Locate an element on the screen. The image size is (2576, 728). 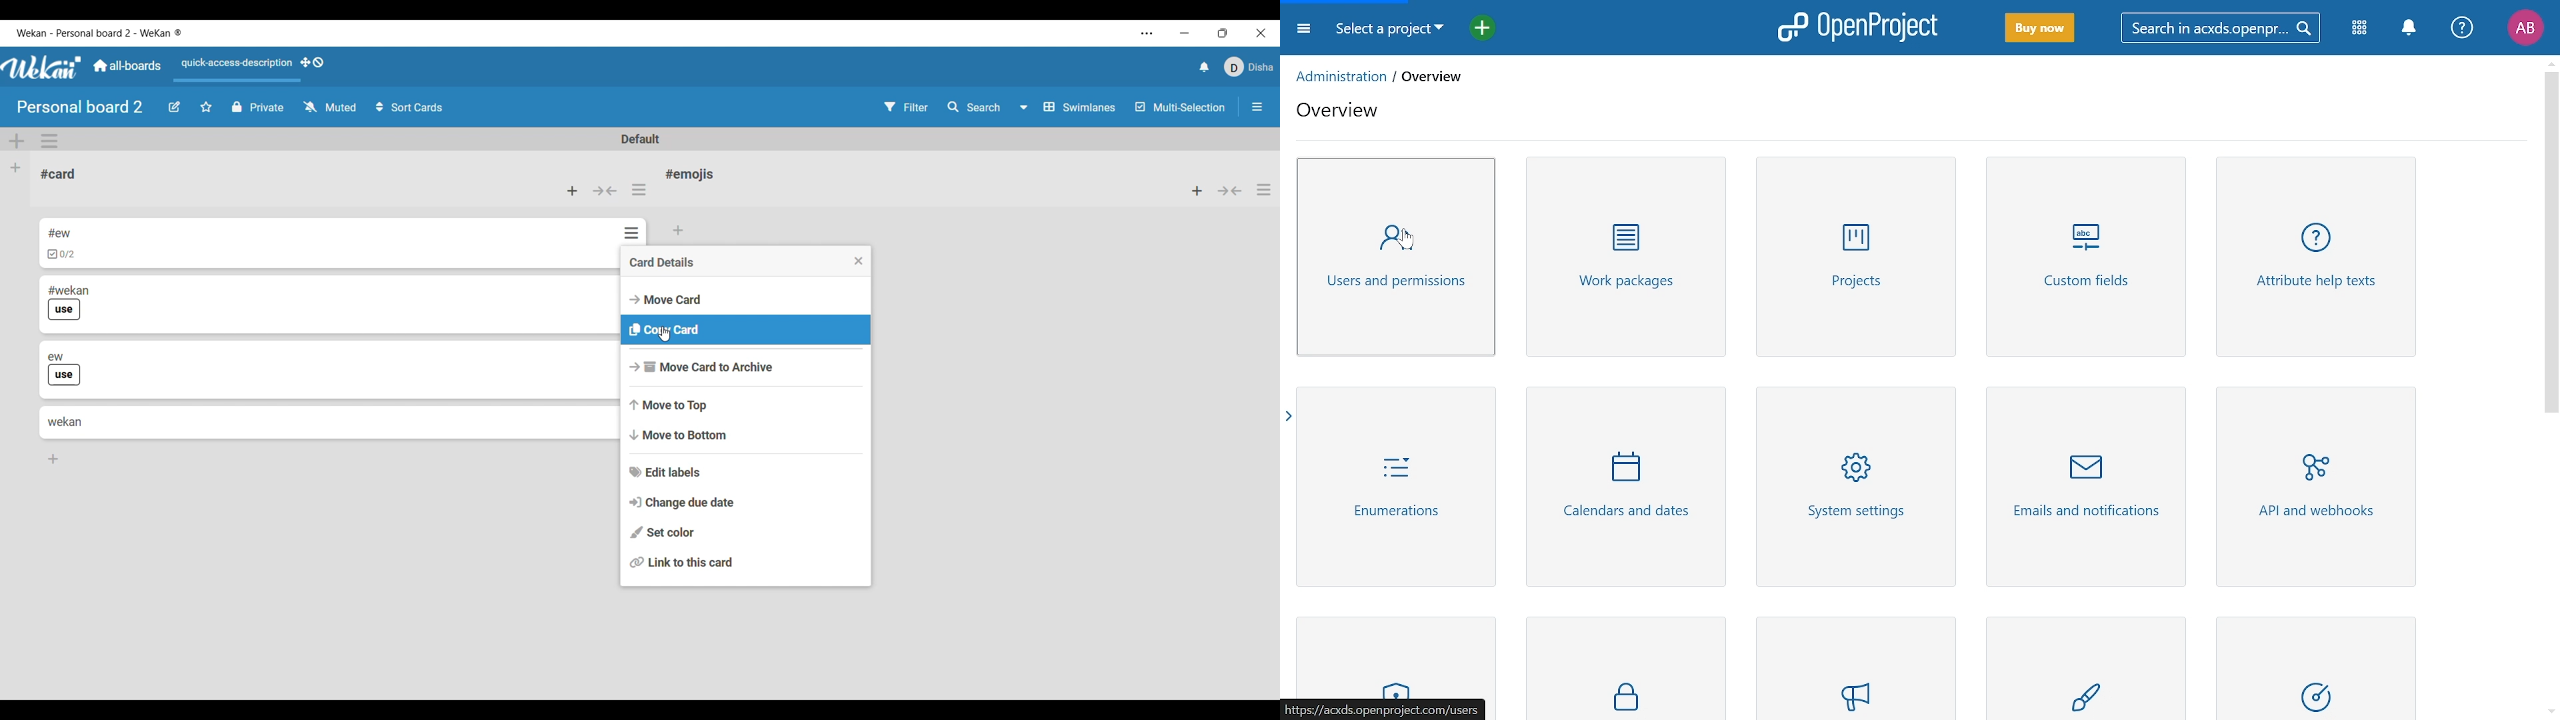
Watch options is located at coordinates (331, 107).